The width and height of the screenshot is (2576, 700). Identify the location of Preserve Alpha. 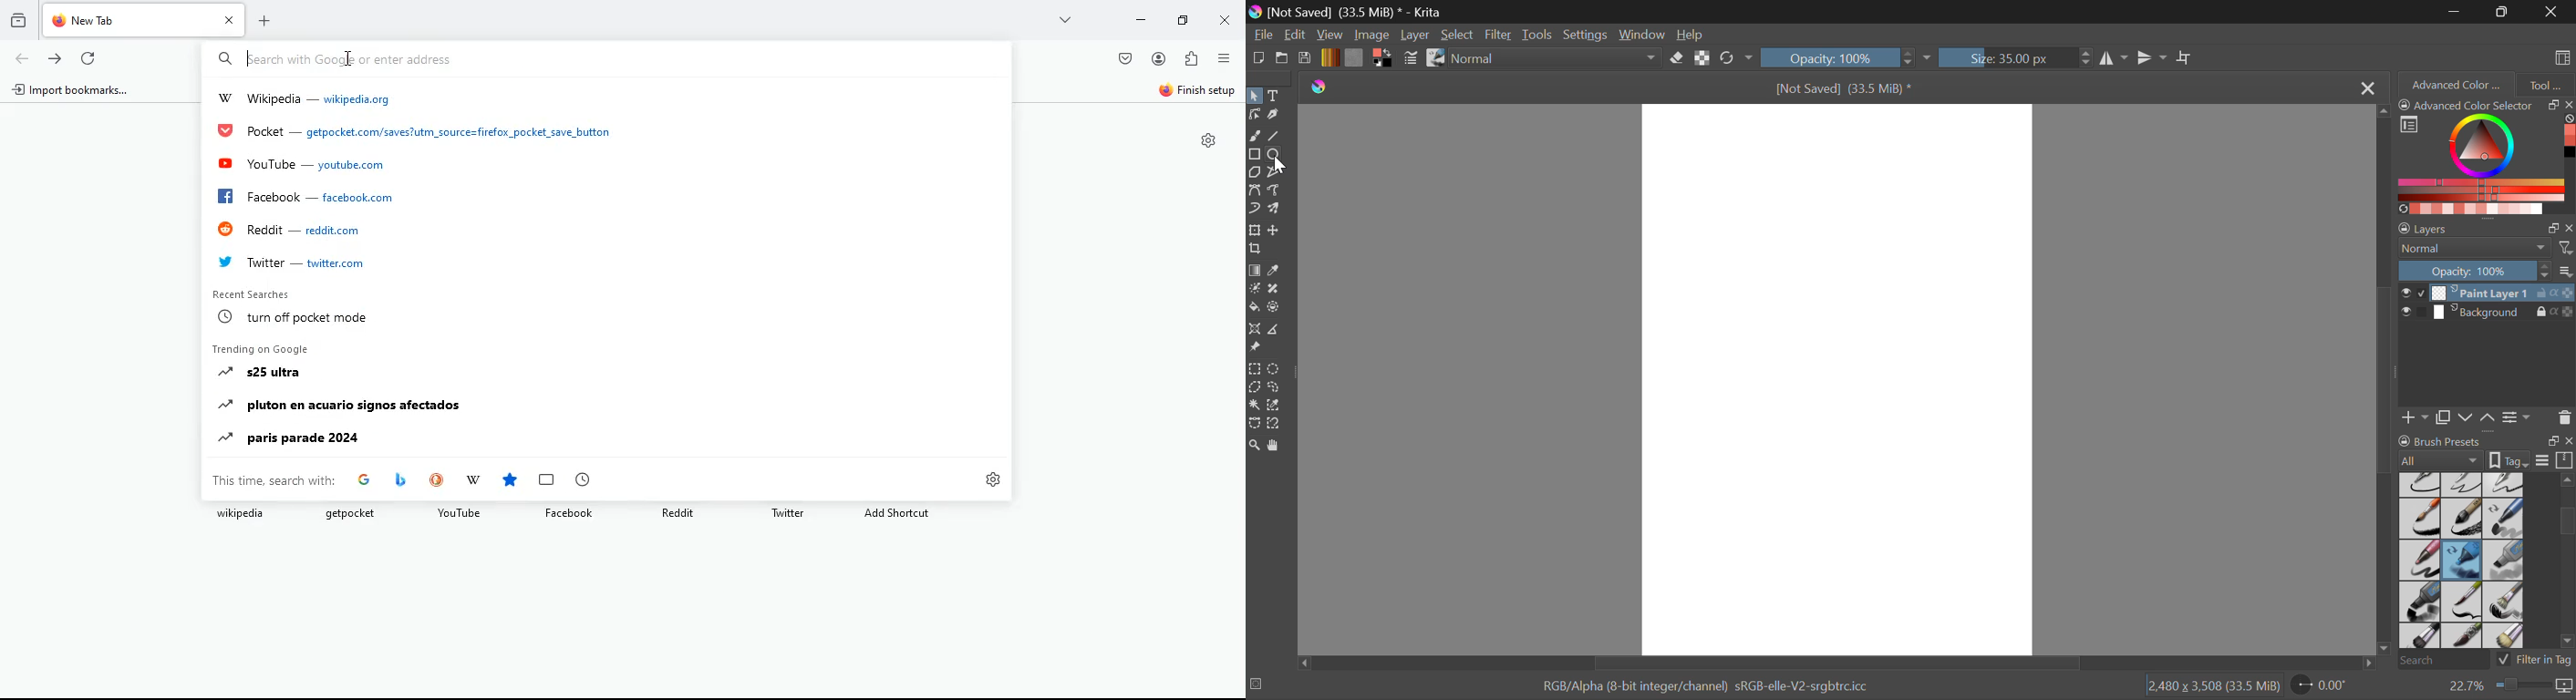
(1702, 58).